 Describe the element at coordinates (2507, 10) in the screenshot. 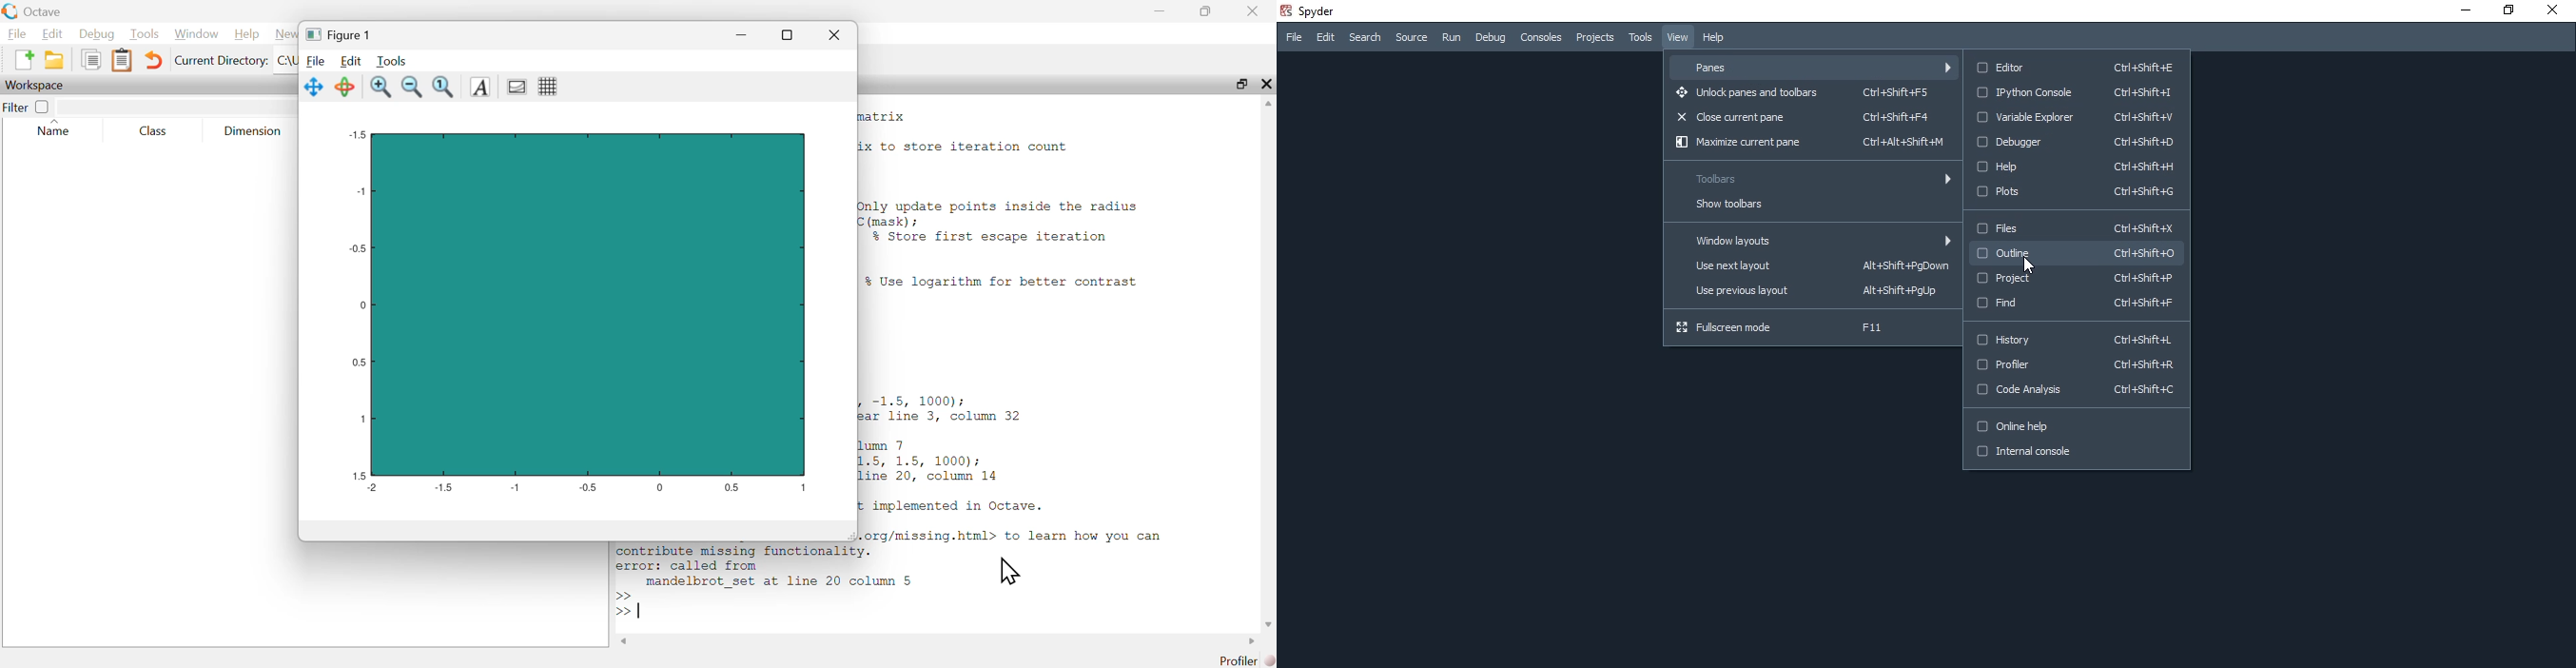

I see `restore` at that location.